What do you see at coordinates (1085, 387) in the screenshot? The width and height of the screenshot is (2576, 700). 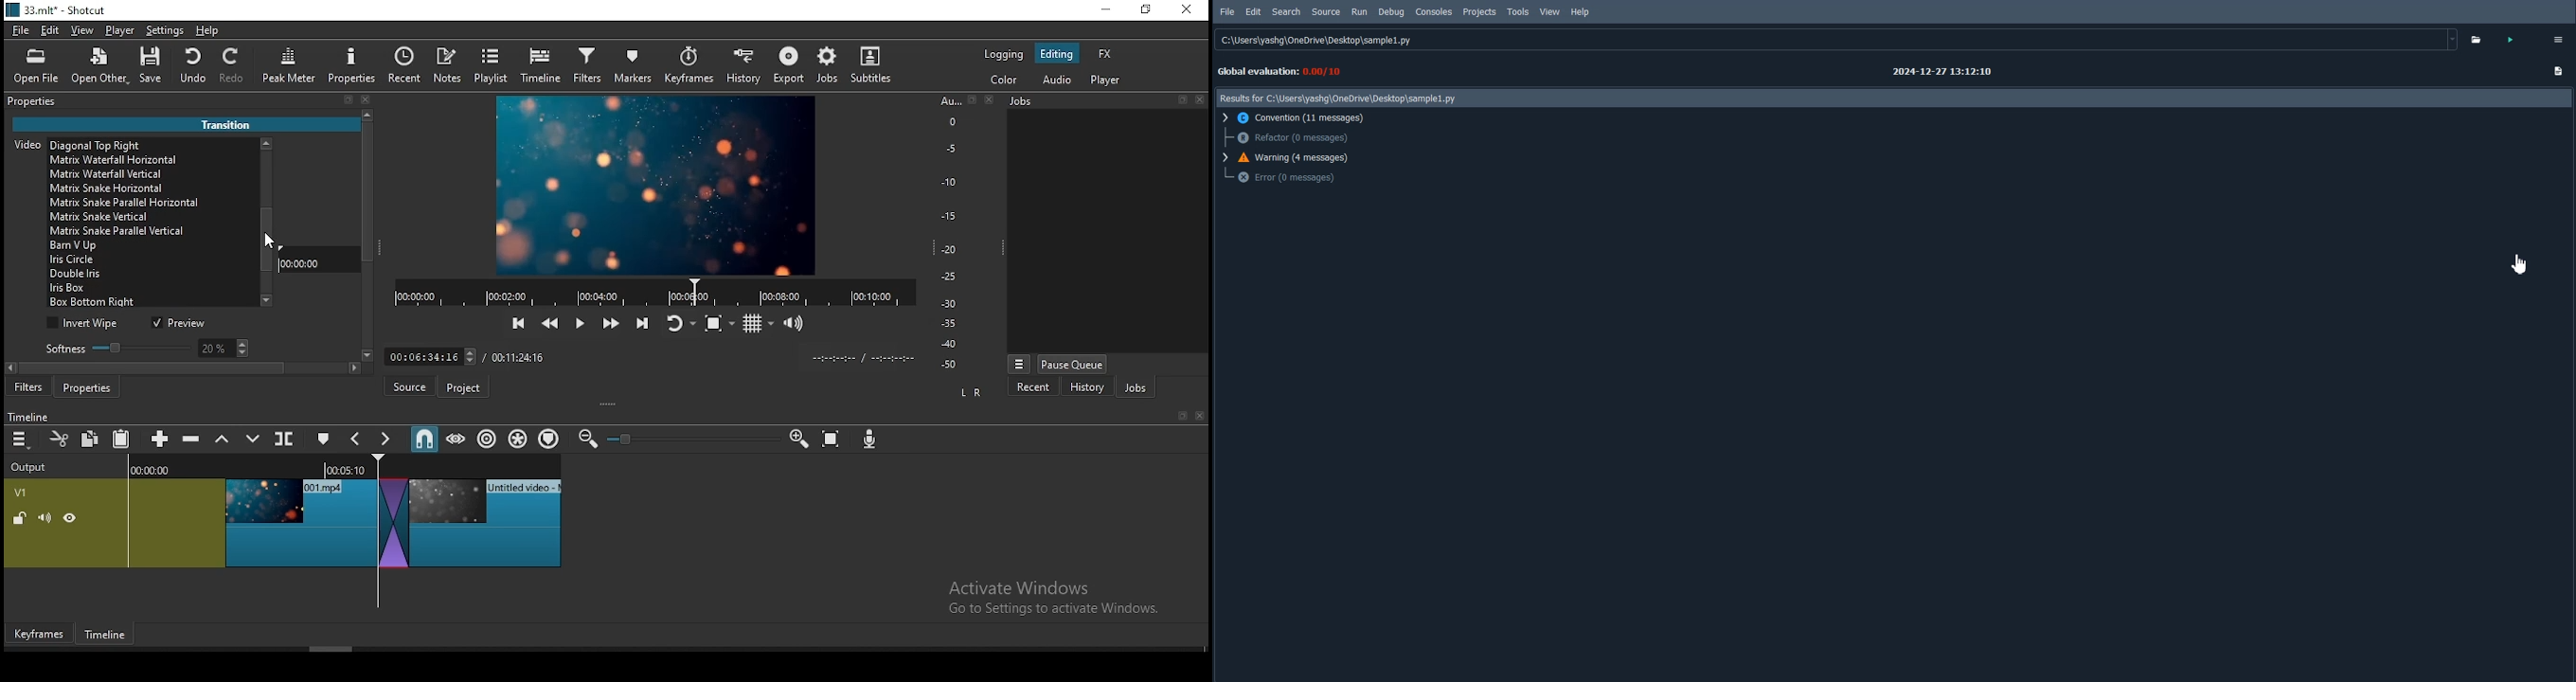 I see `history` at bounding box center [1085, 387].